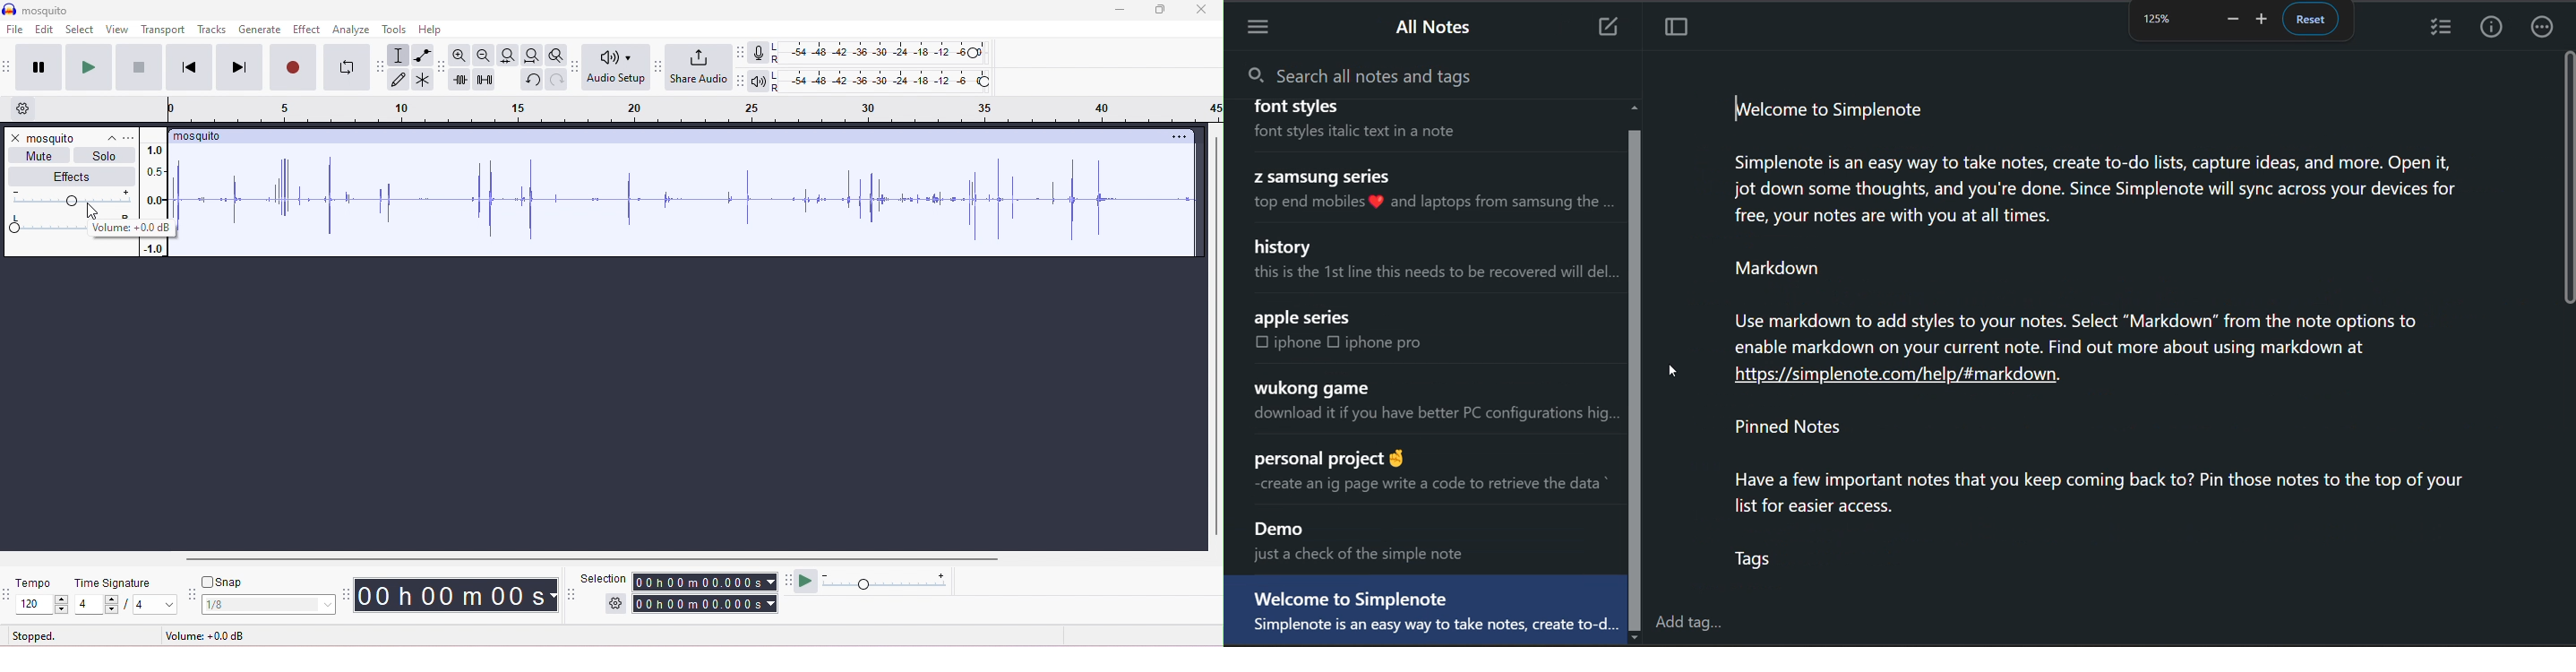  I want to click on font stvles, so click(1295, 103).